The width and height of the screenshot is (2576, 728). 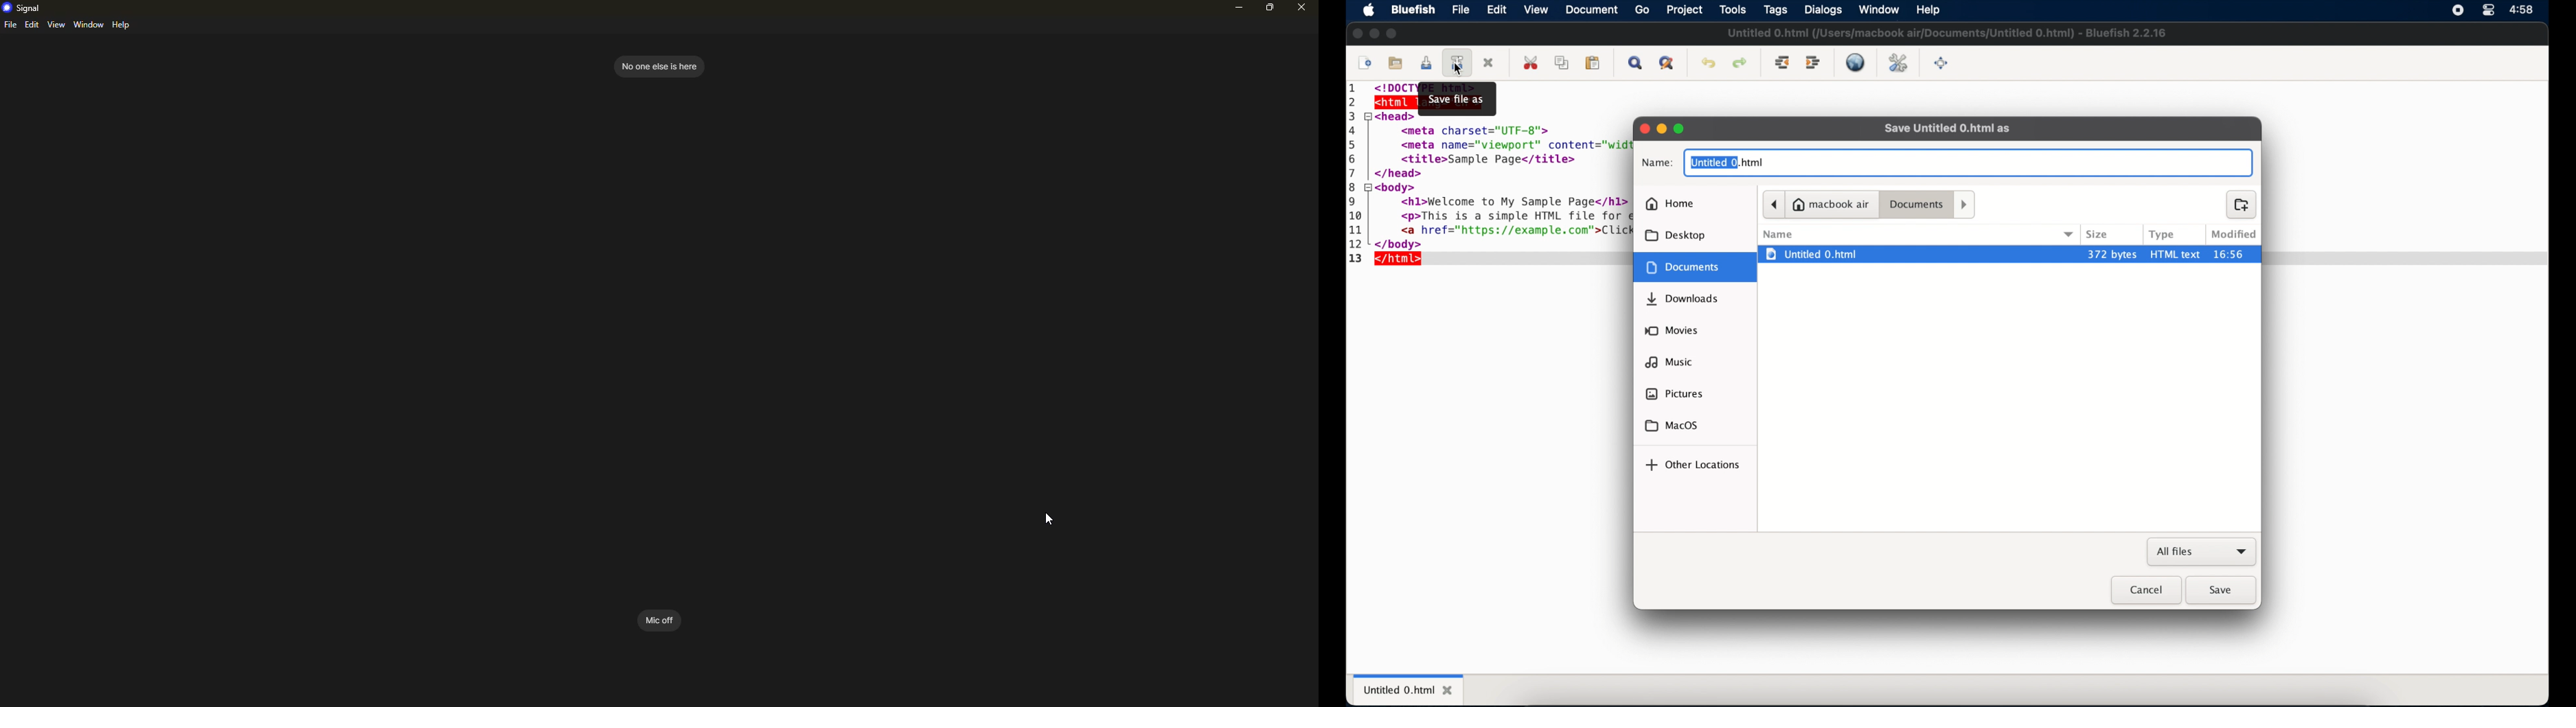 I want to click on edit preferences, so click(x=1898, y=63).